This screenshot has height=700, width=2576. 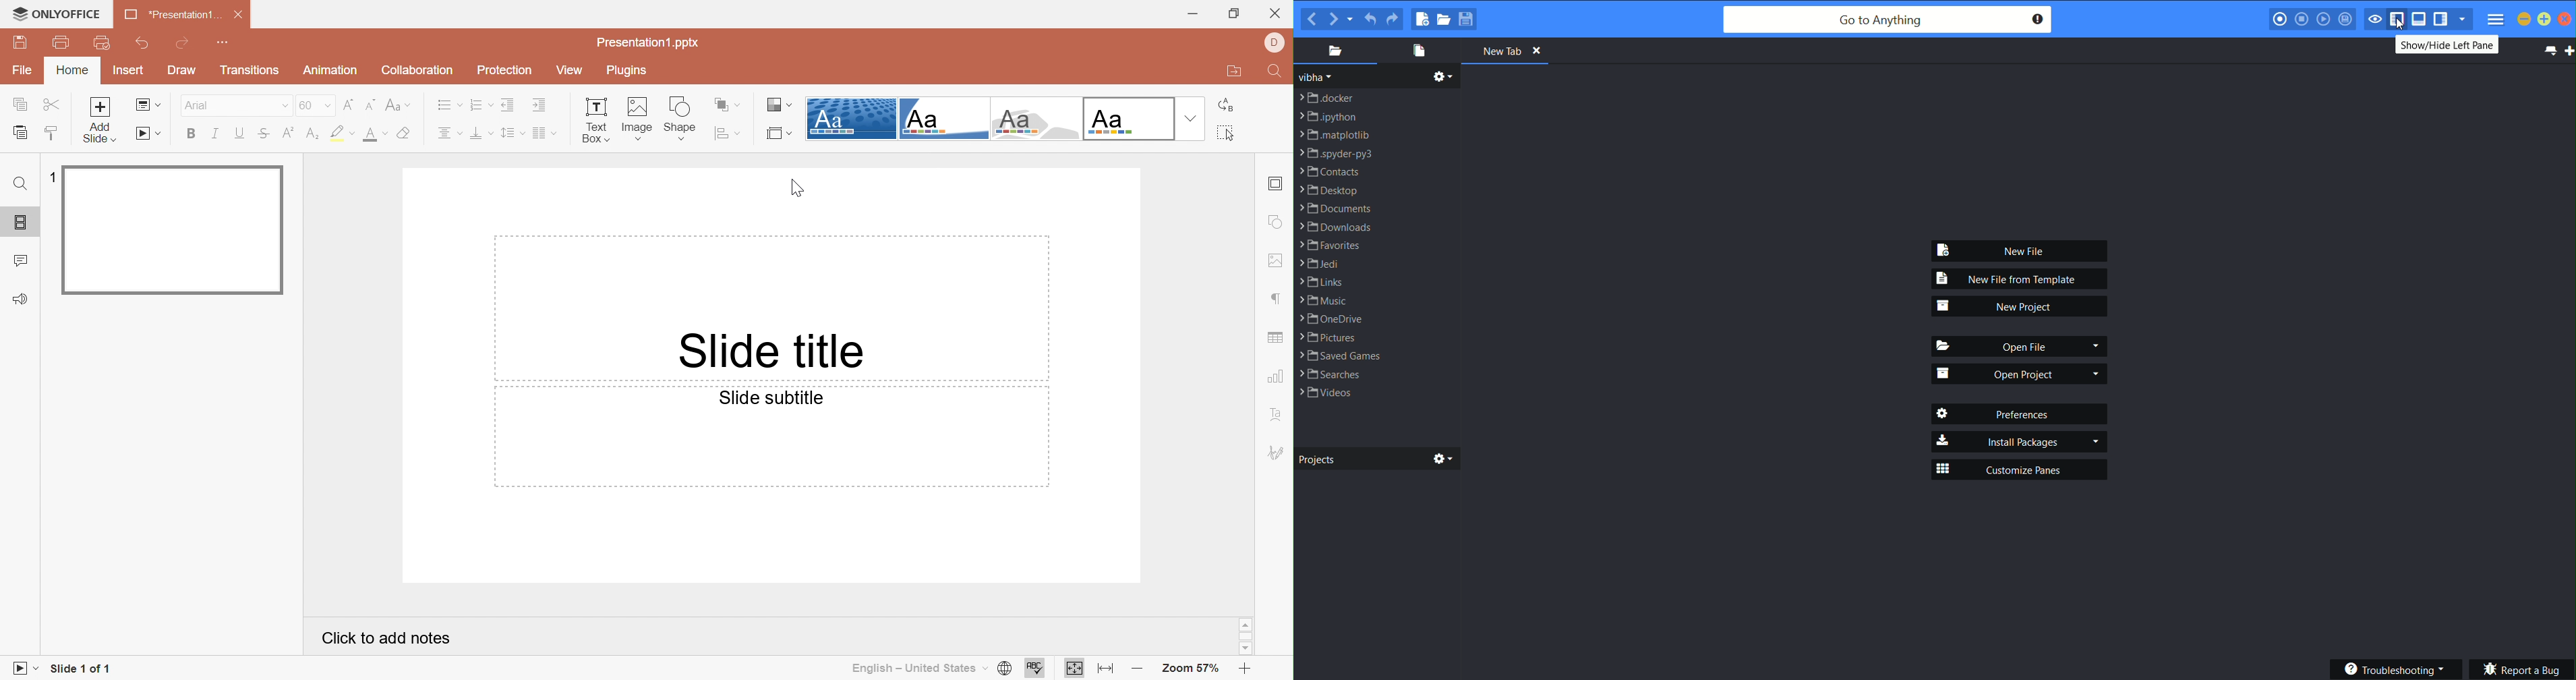 I want to click on Decrement font size, so click(x=370, y=105).